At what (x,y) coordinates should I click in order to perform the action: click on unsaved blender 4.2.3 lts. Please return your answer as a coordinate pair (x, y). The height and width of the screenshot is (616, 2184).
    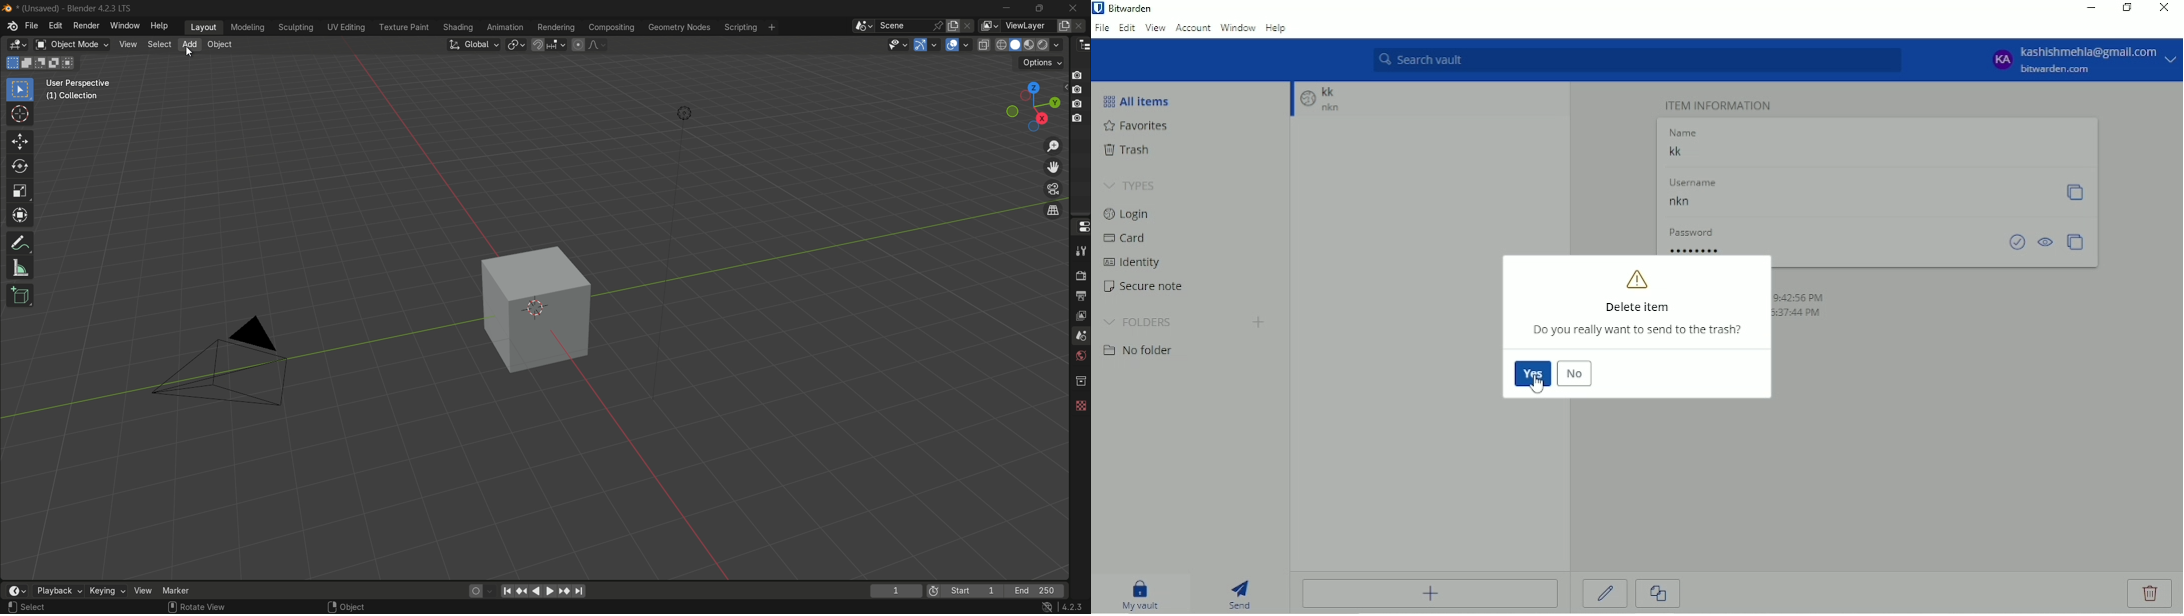
    Looking at the image, I should click on (78, 7).